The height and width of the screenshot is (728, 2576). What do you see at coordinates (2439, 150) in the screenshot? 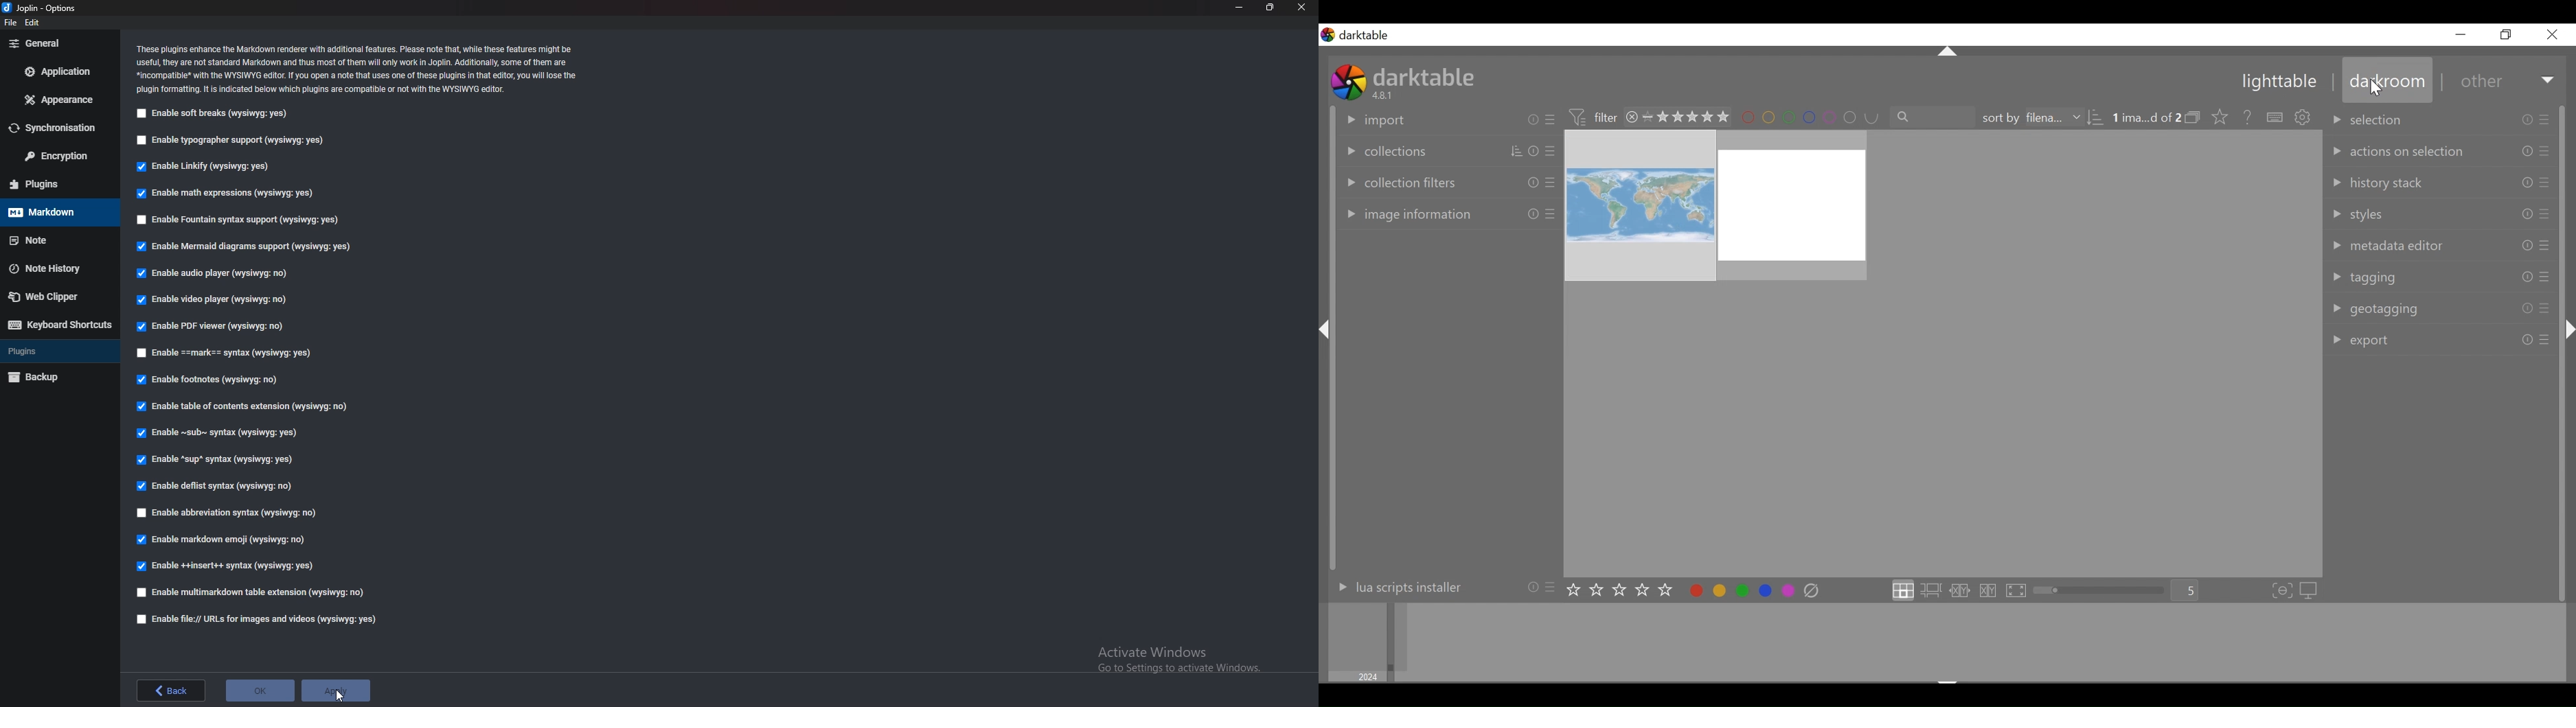
I see `action of selection` at bounding box center [2439, 150].